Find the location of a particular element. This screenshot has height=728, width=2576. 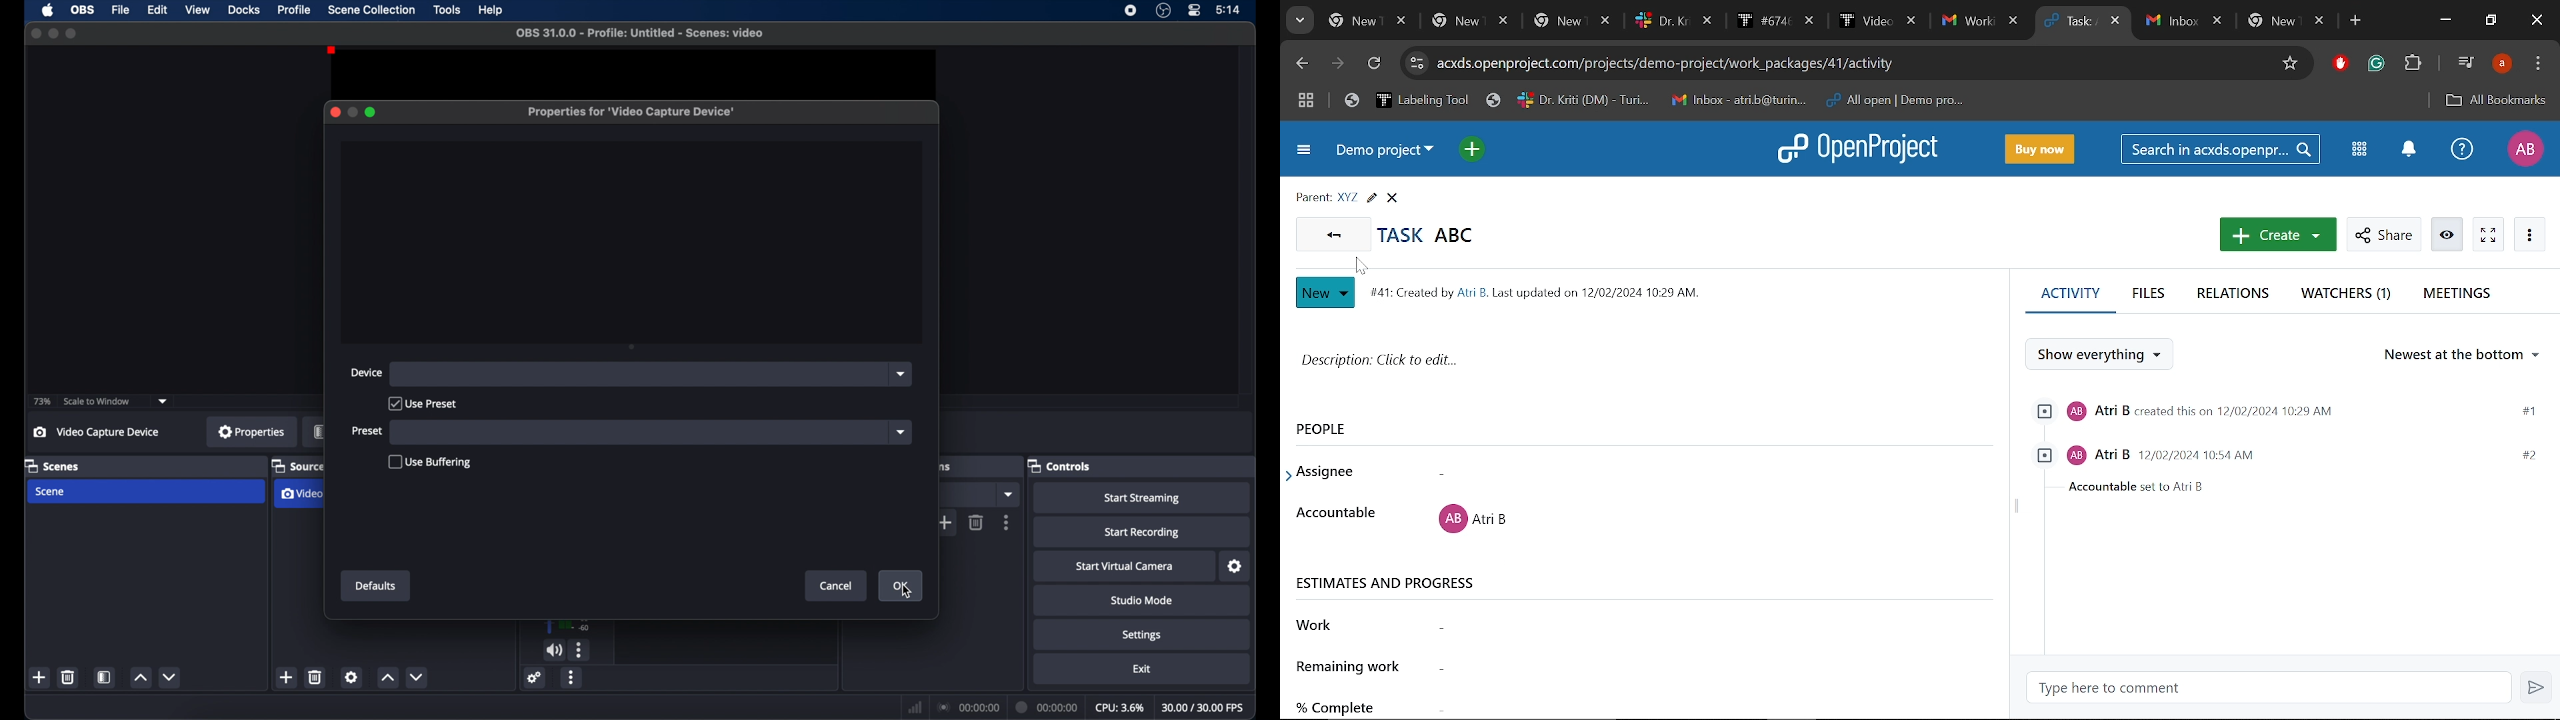

controls is located at coordinates (1059, 465).